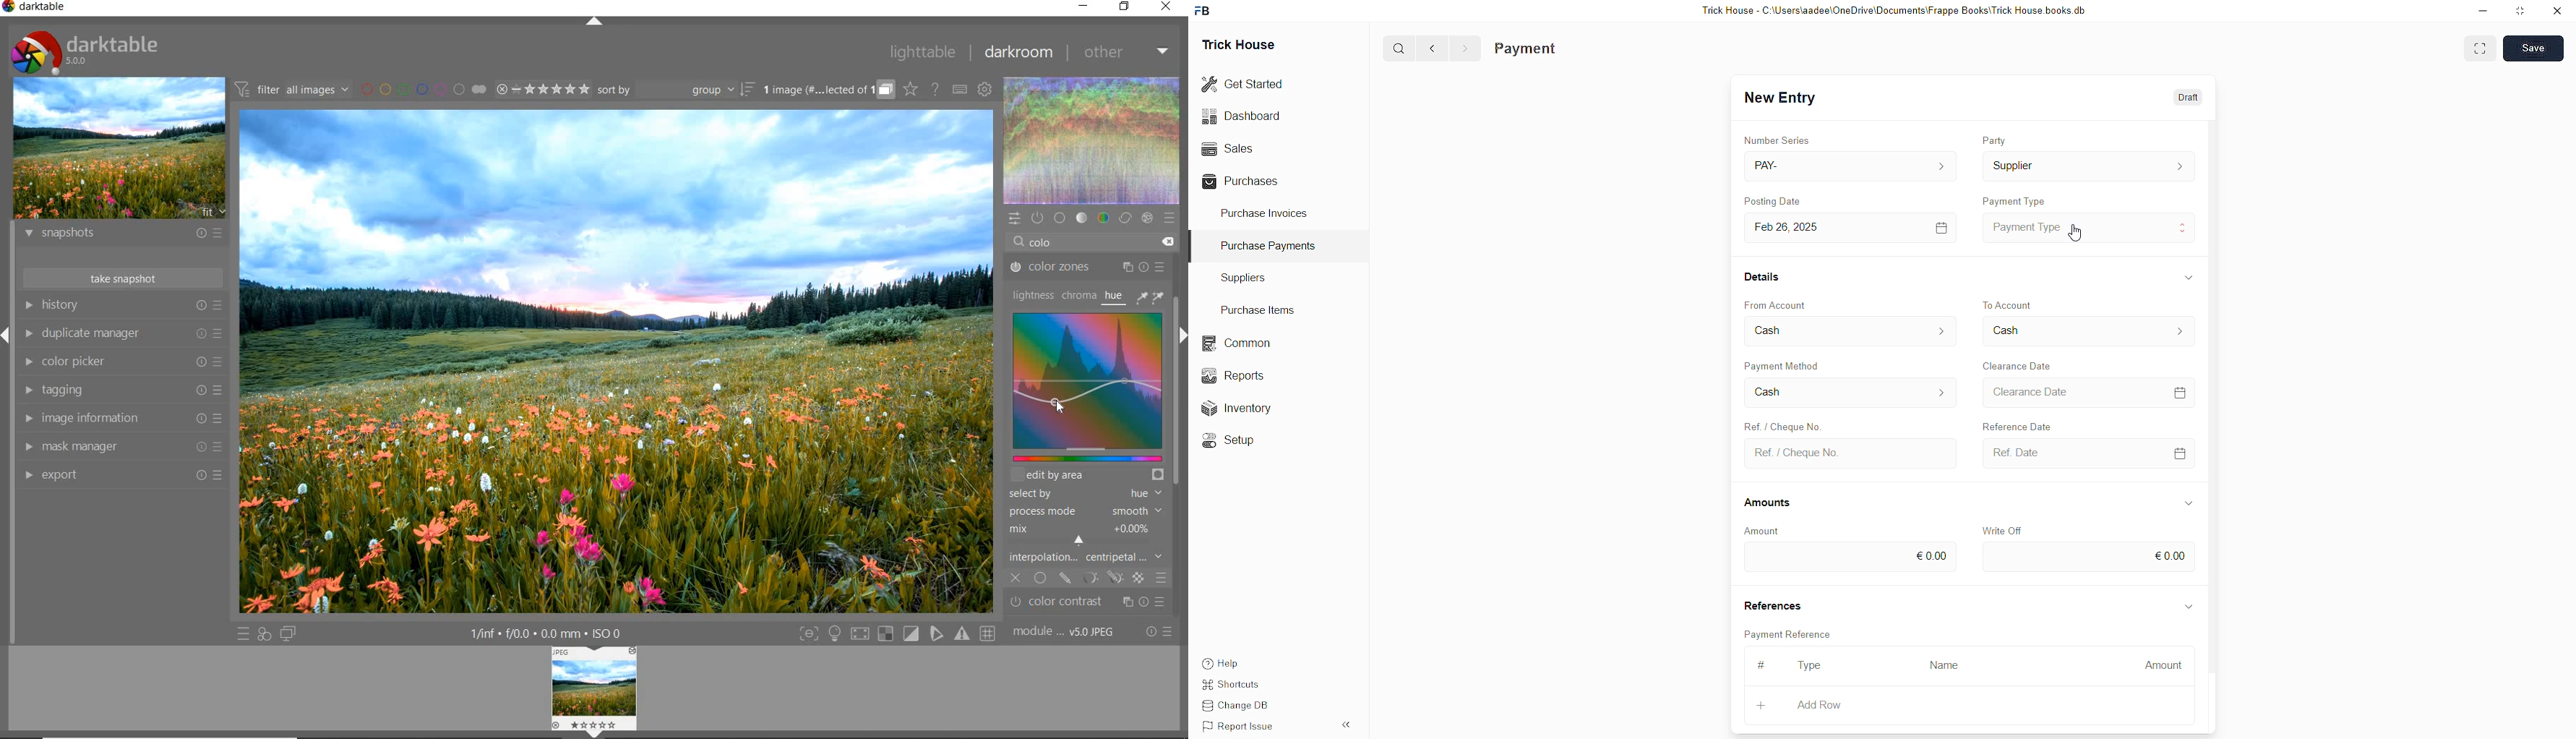  I want to click on Amount, so click(2164, 665).